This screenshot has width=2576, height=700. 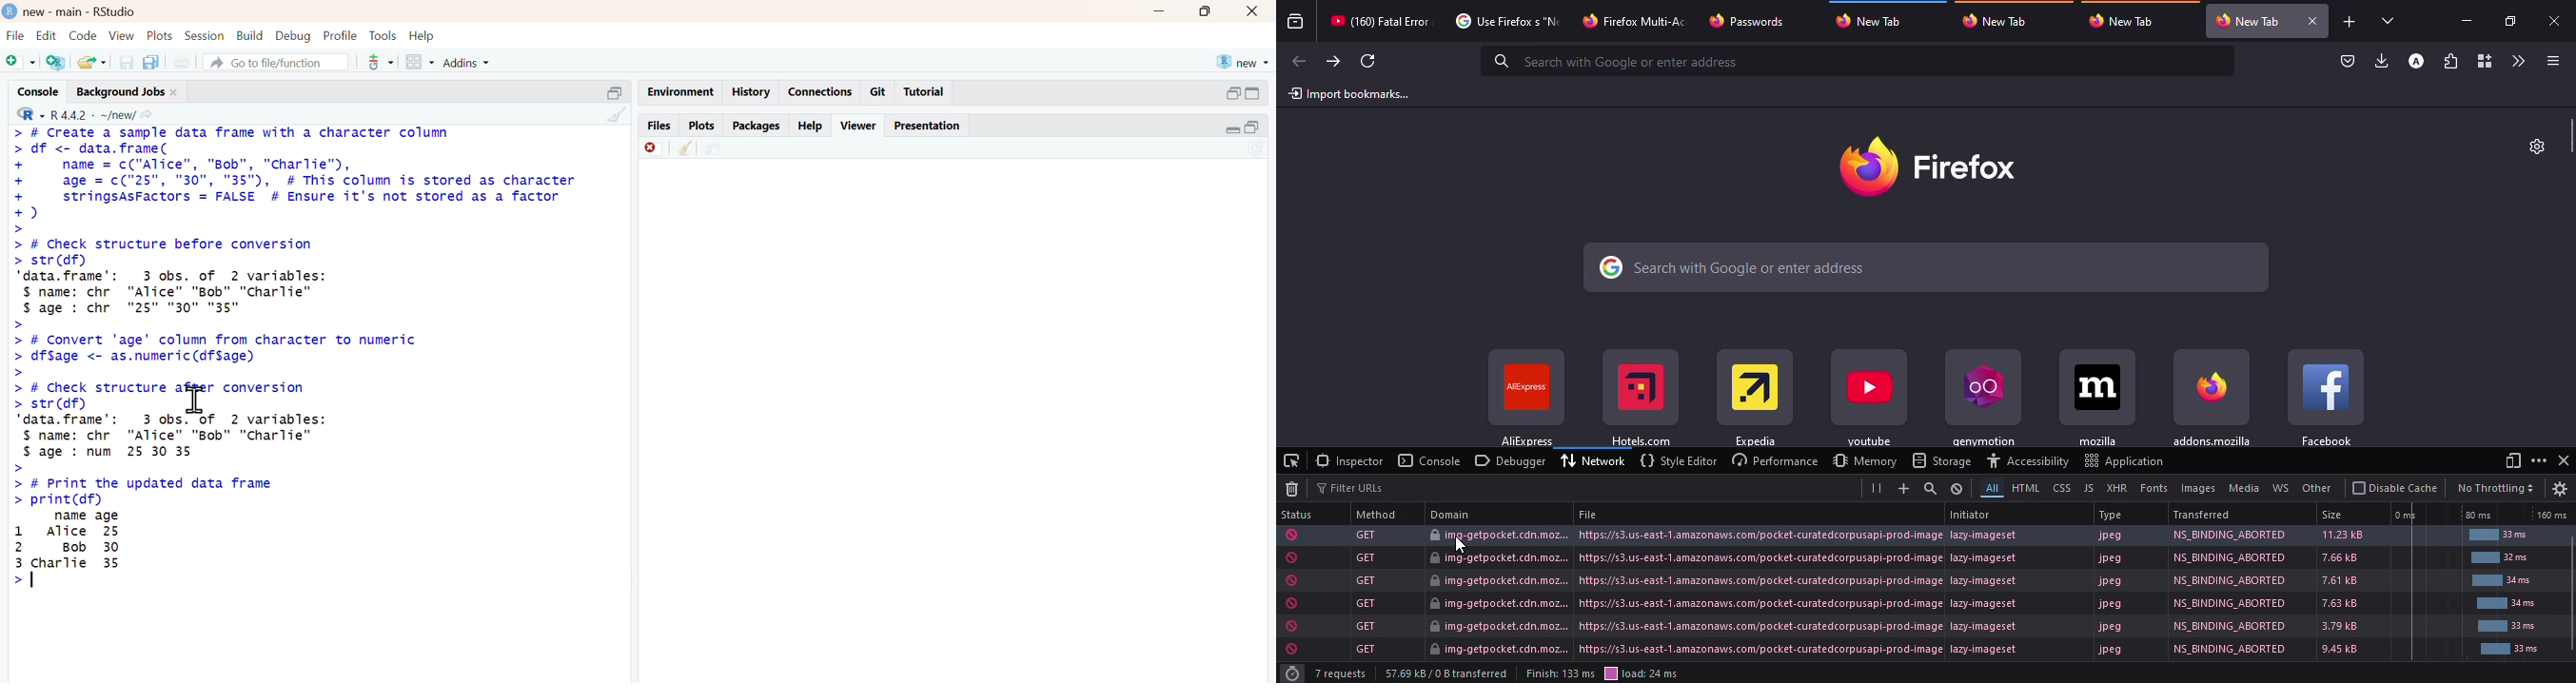 I want to click on filter urls, so click(x=1351, y=486).